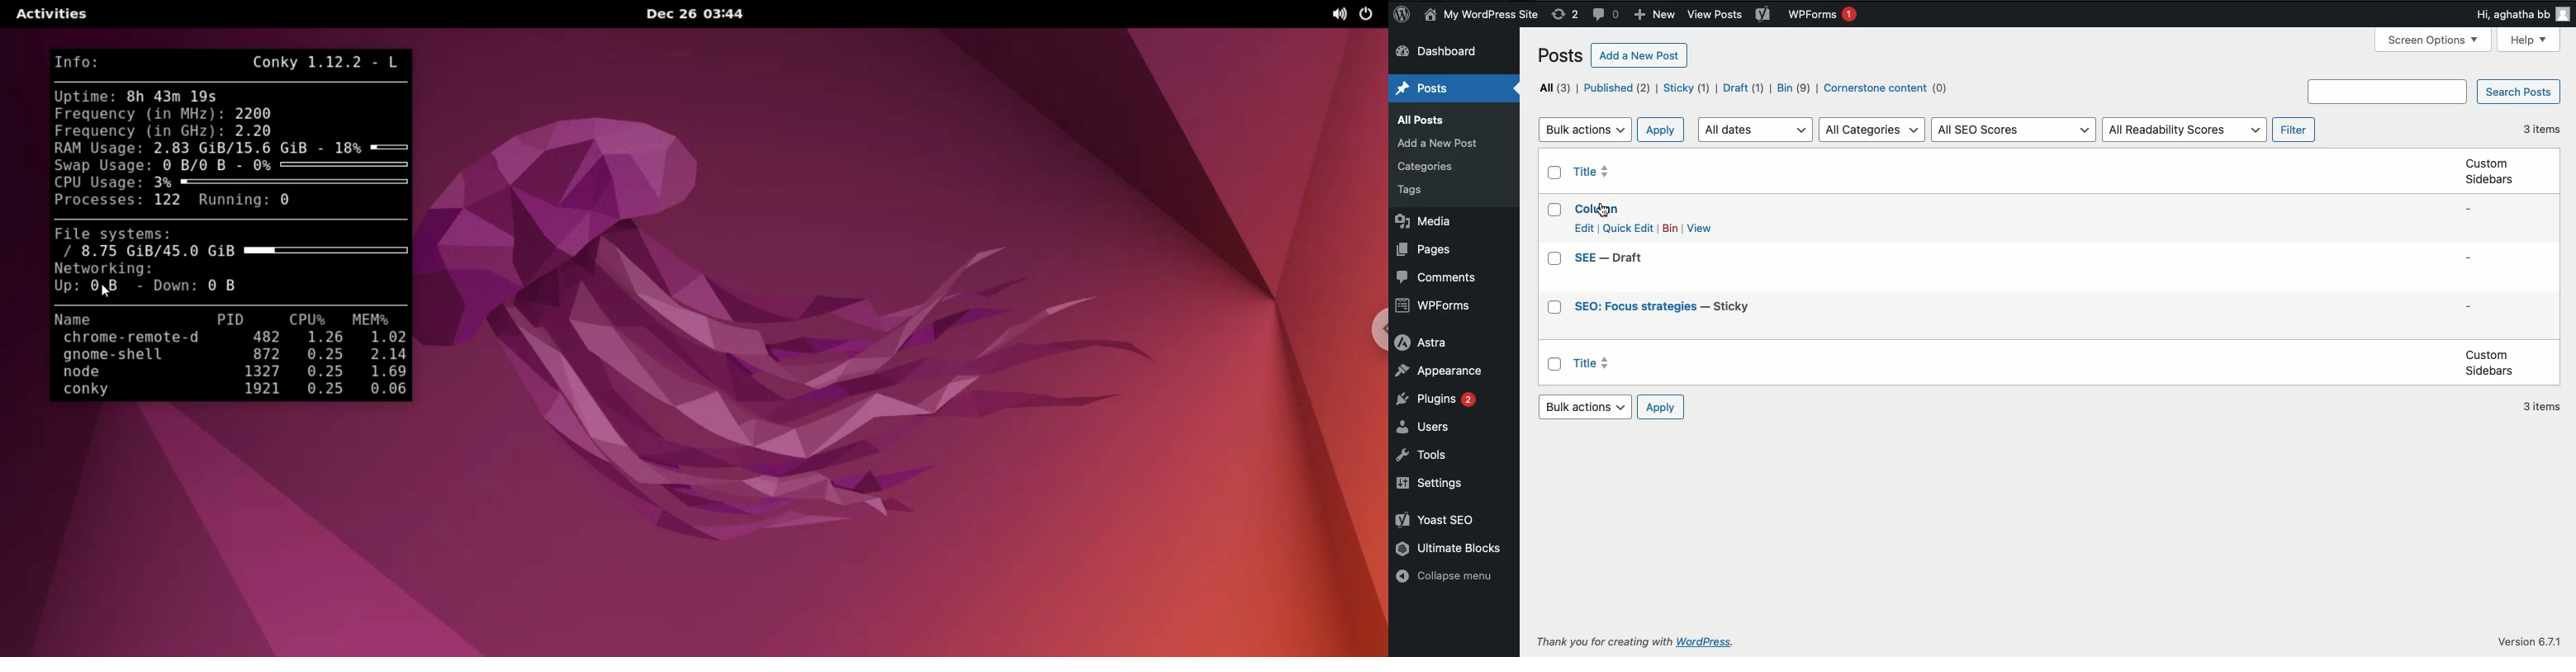 The height and width of the screenshot is (672, 2576). I want to click on view posts, so click(1716, 14).